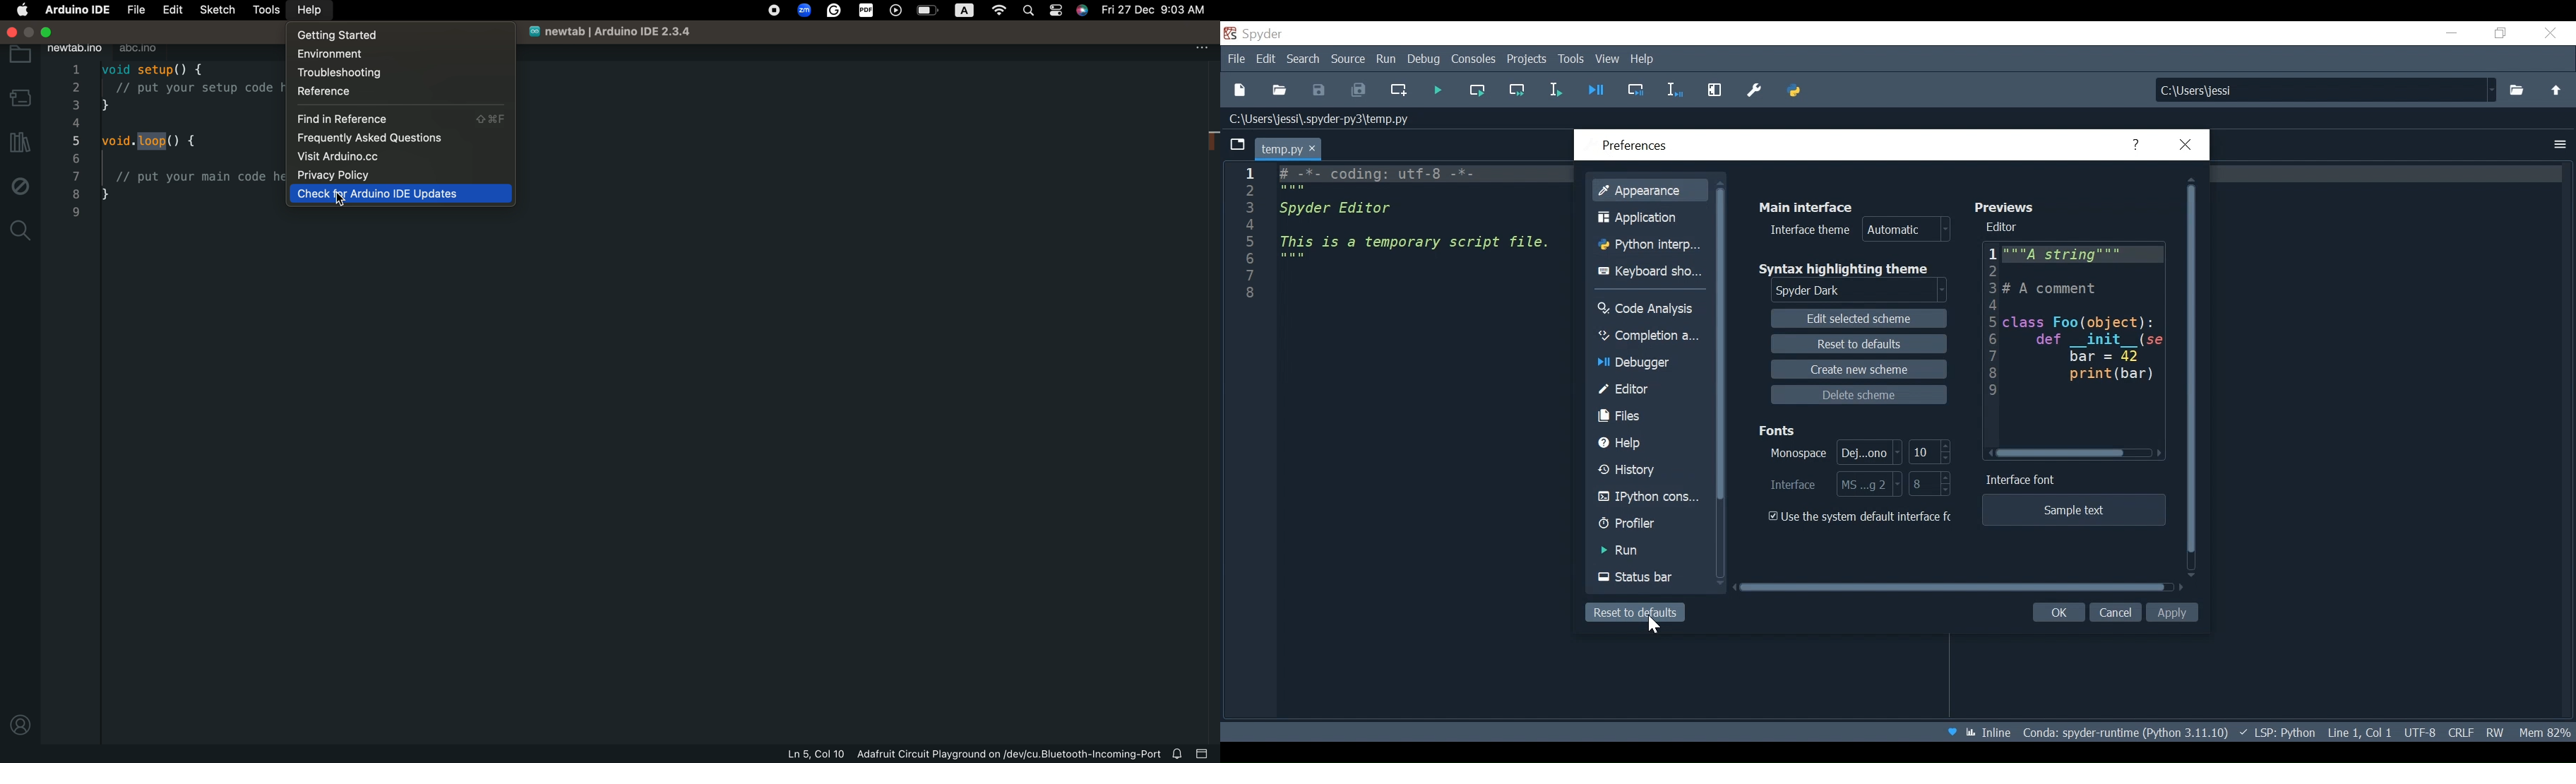 This screenshot has width=2576, height=784. Describe the element at coordinates (2495, 733) in the screenshot. I see `File Permissions` at that location.